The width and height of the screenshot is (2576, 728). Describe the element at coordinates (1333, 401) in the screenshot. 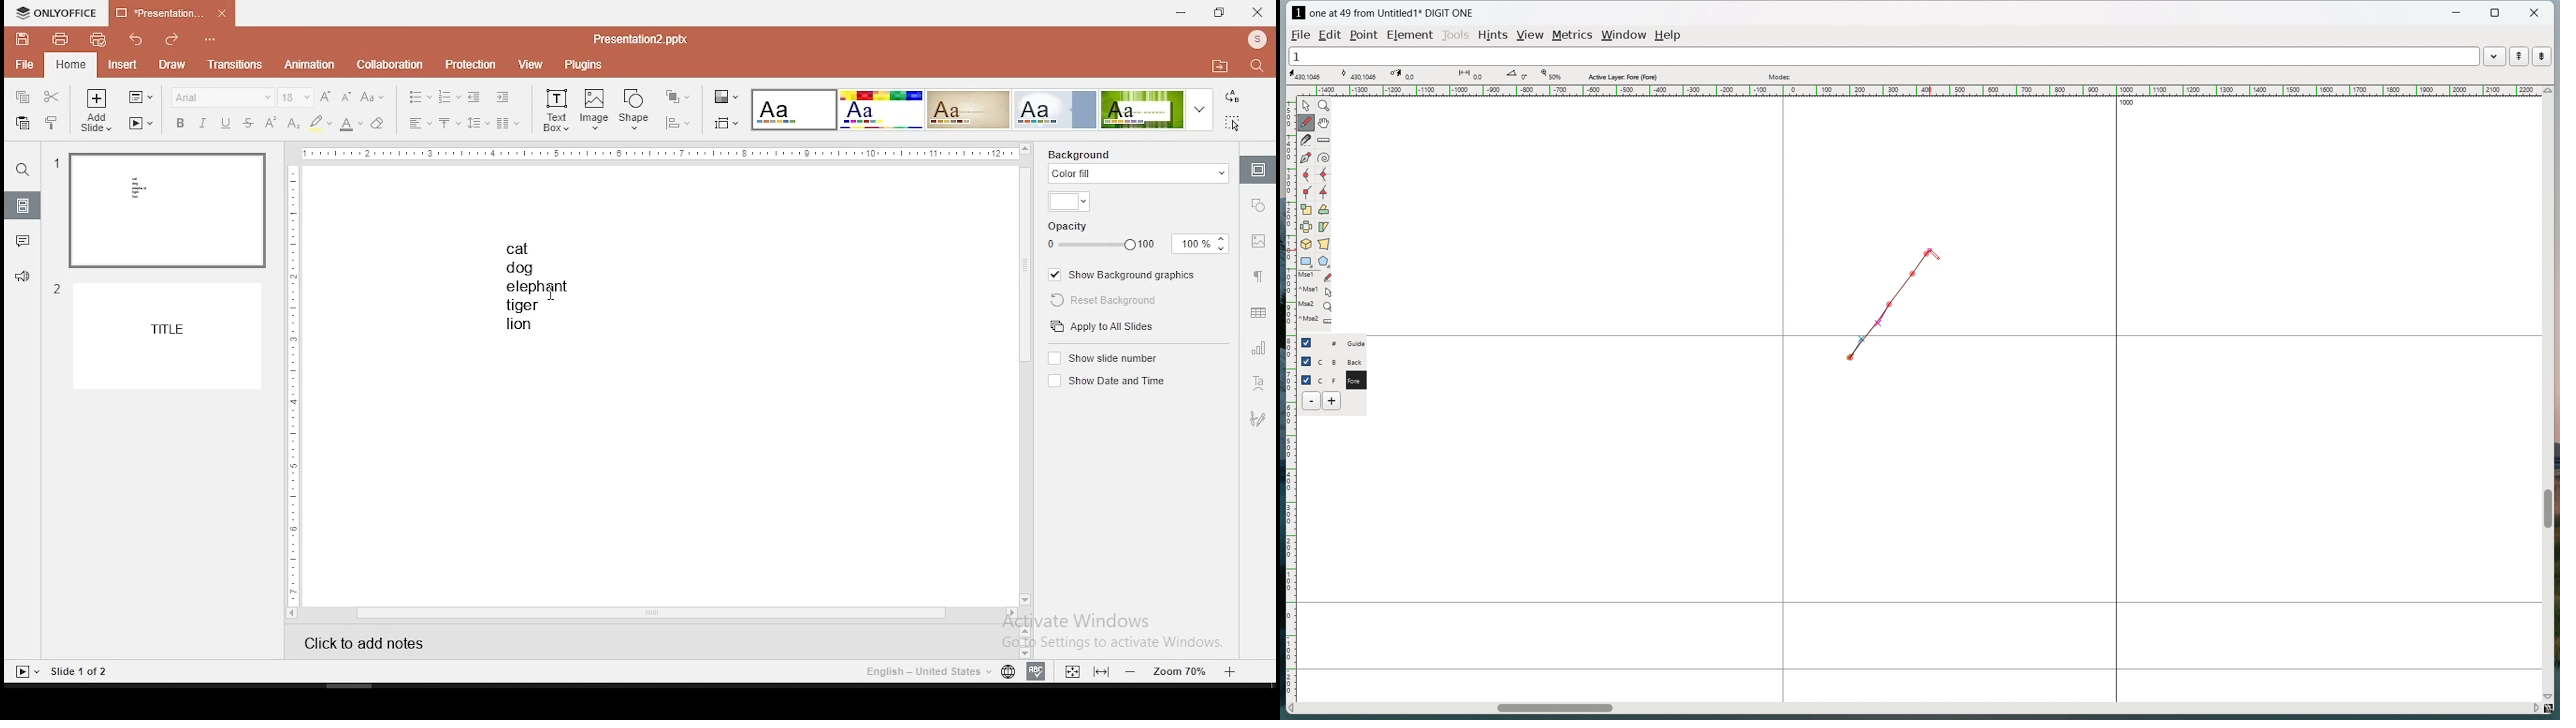

I see `add layer` at that location.